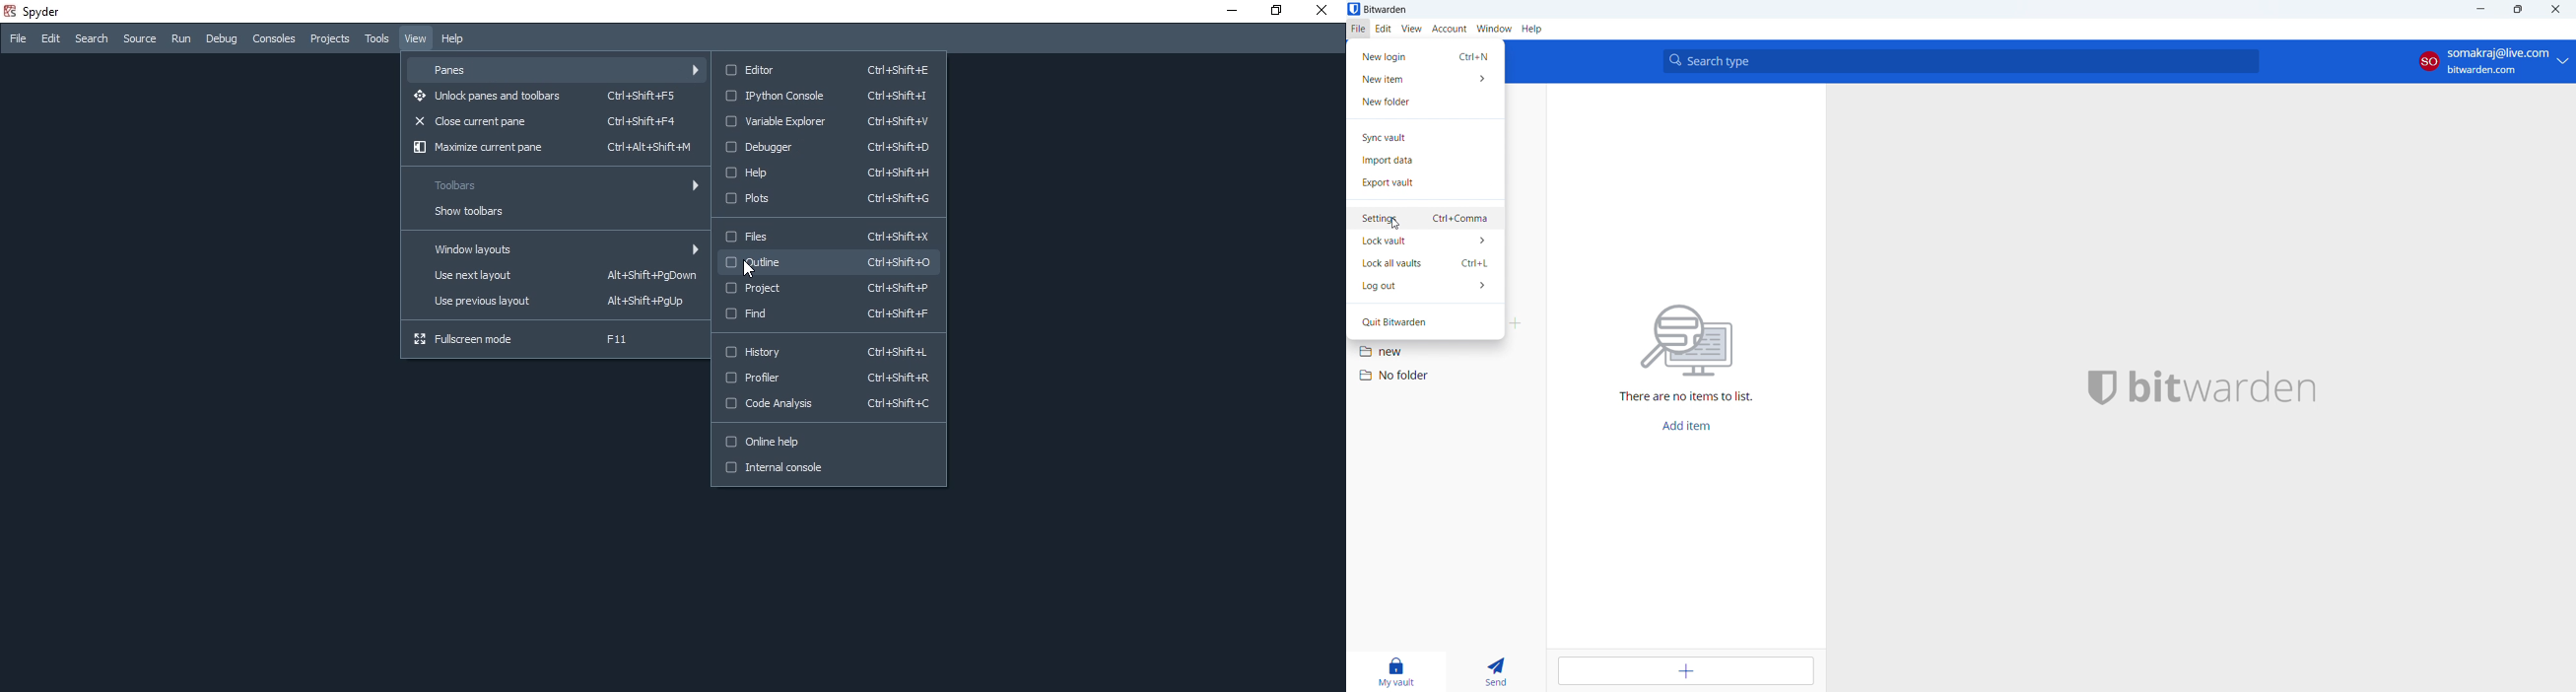 The height and width of the screenshot is (700, 2576). I want to click on restore, so click(1279, 12).